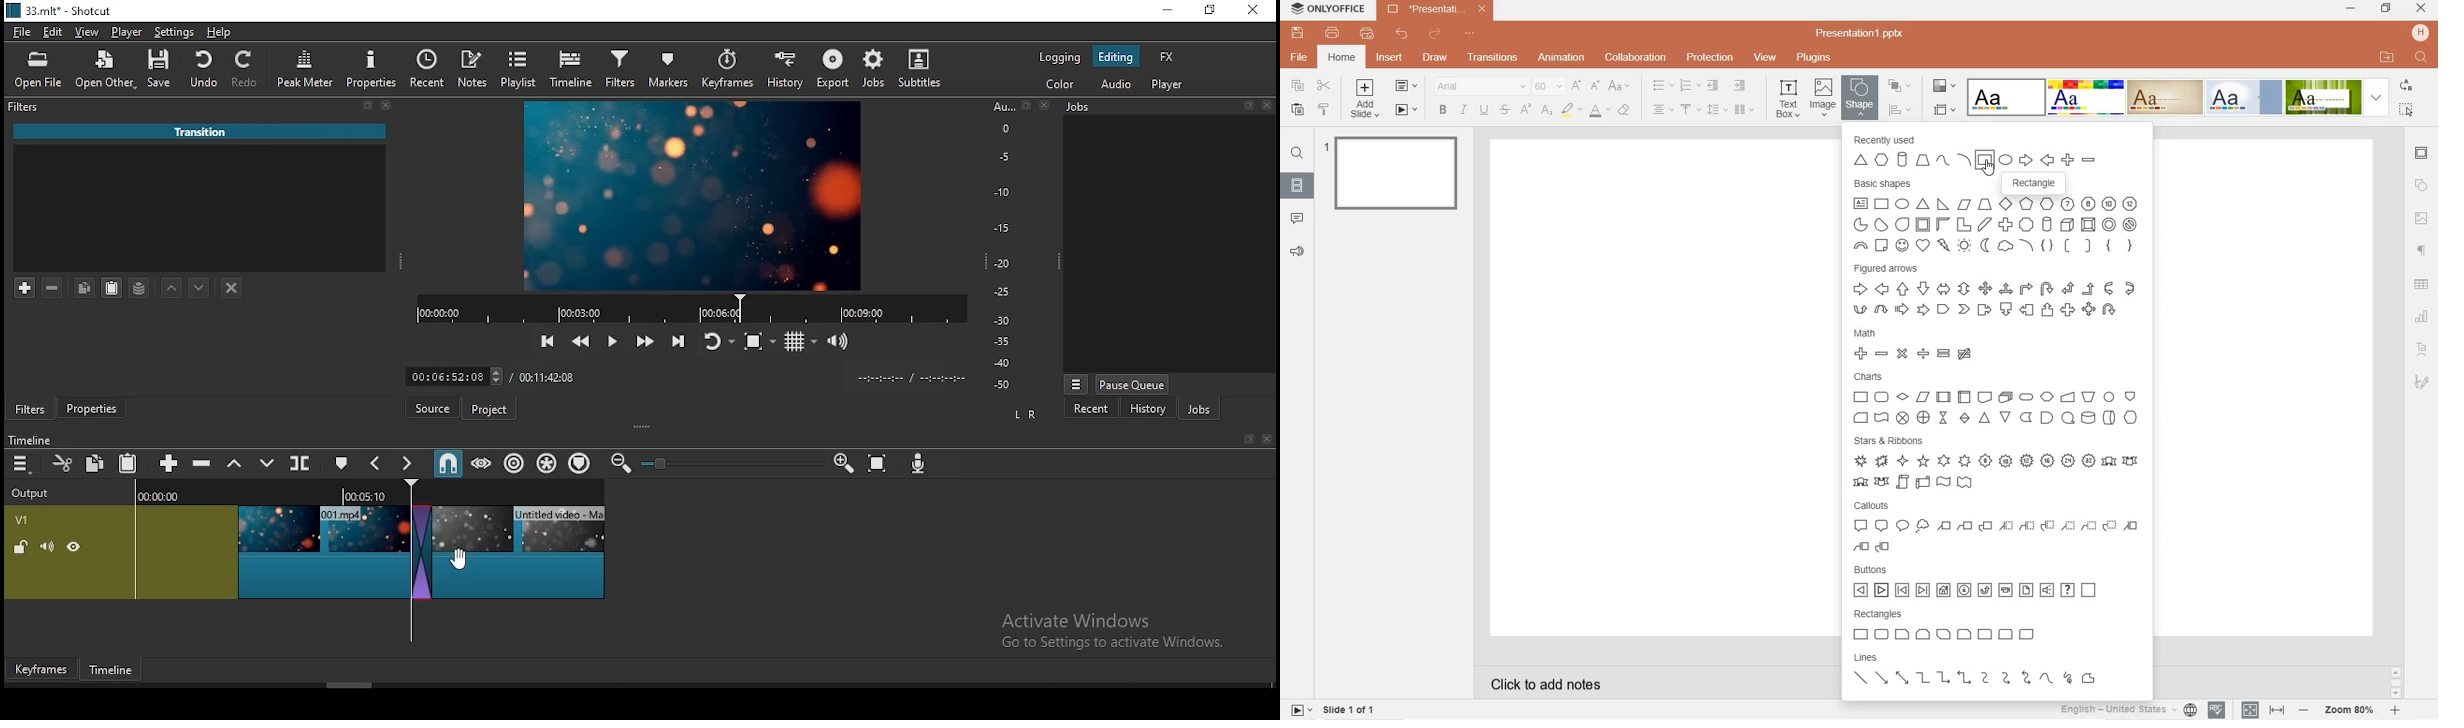 The image size is (2464, 728). Describe the element at coordinates (2046, 290) in the screenshot. I see `U-turn Arrow` at that location.